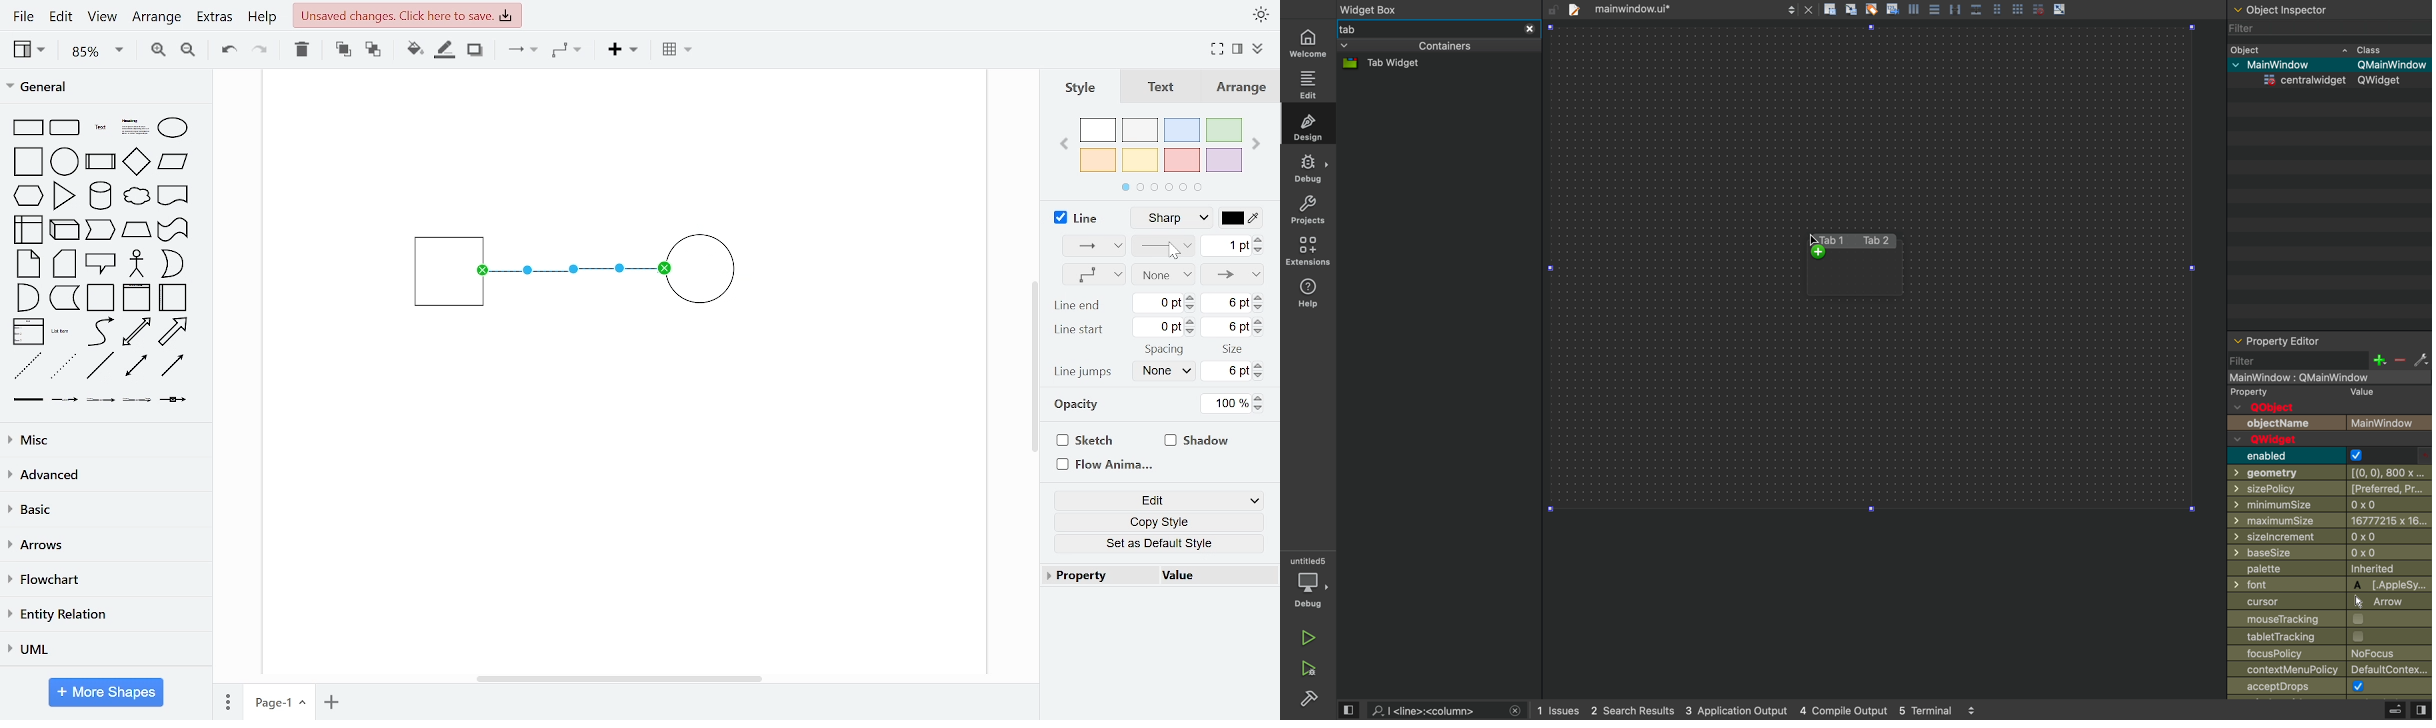 The height and width of the screenshot is (728, 2436). I want to click on square, so click(30, 163).